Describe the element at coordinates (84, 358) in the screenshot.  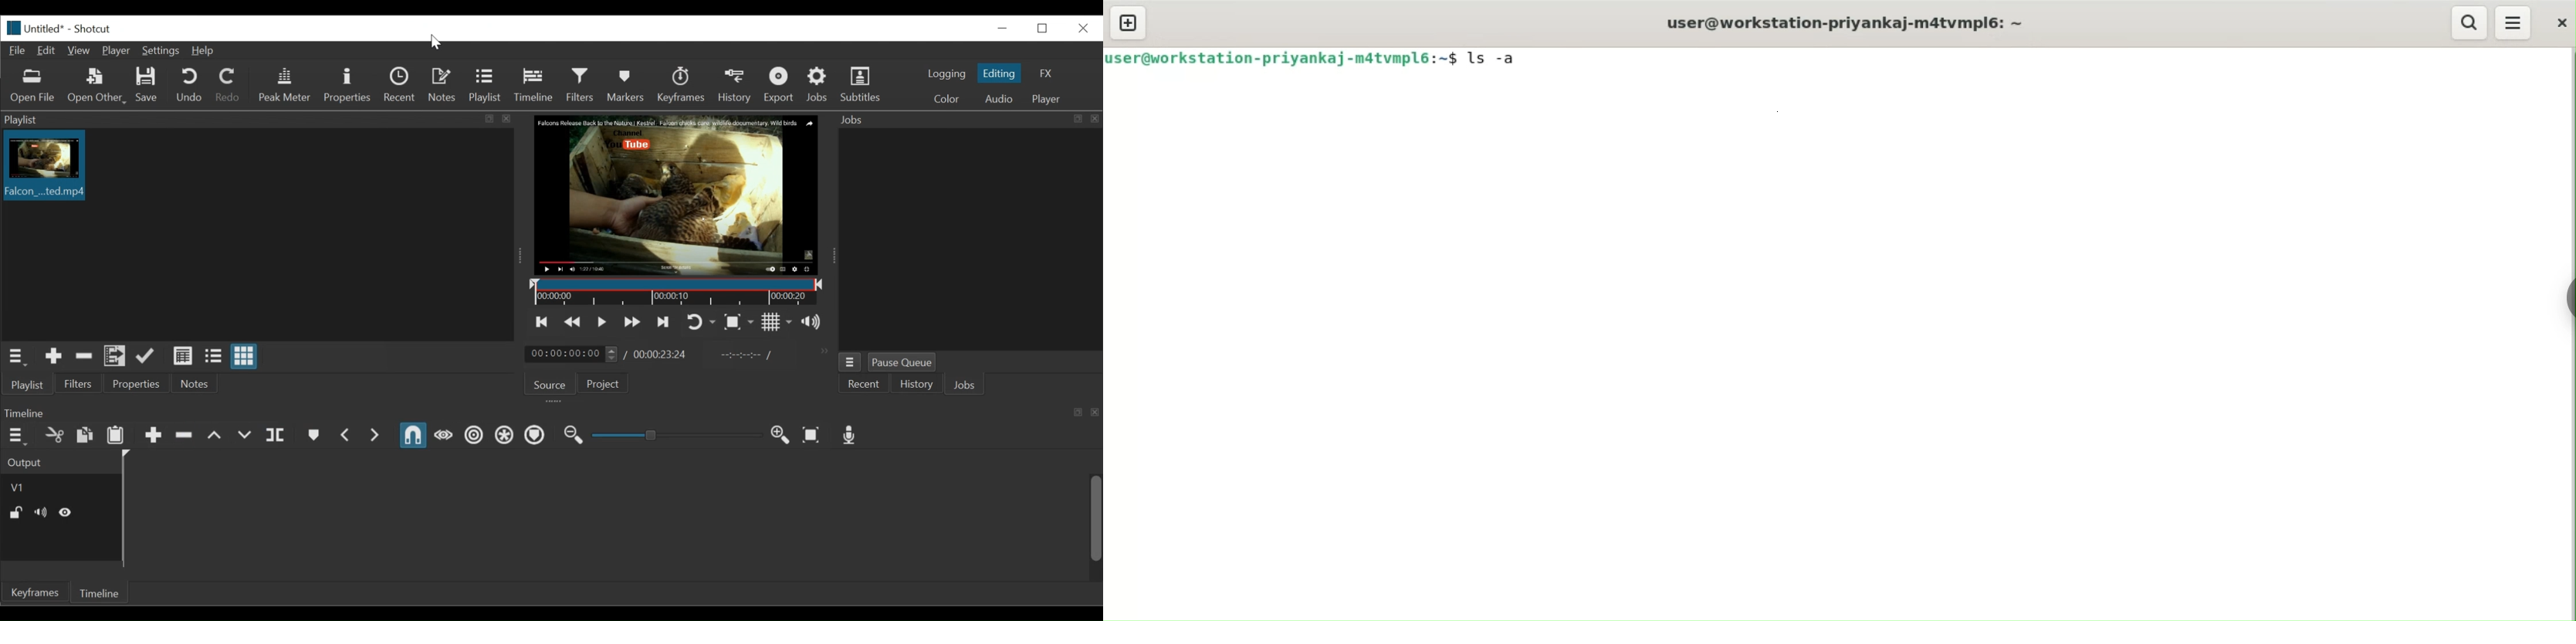
I see `Remove cut` at that location.